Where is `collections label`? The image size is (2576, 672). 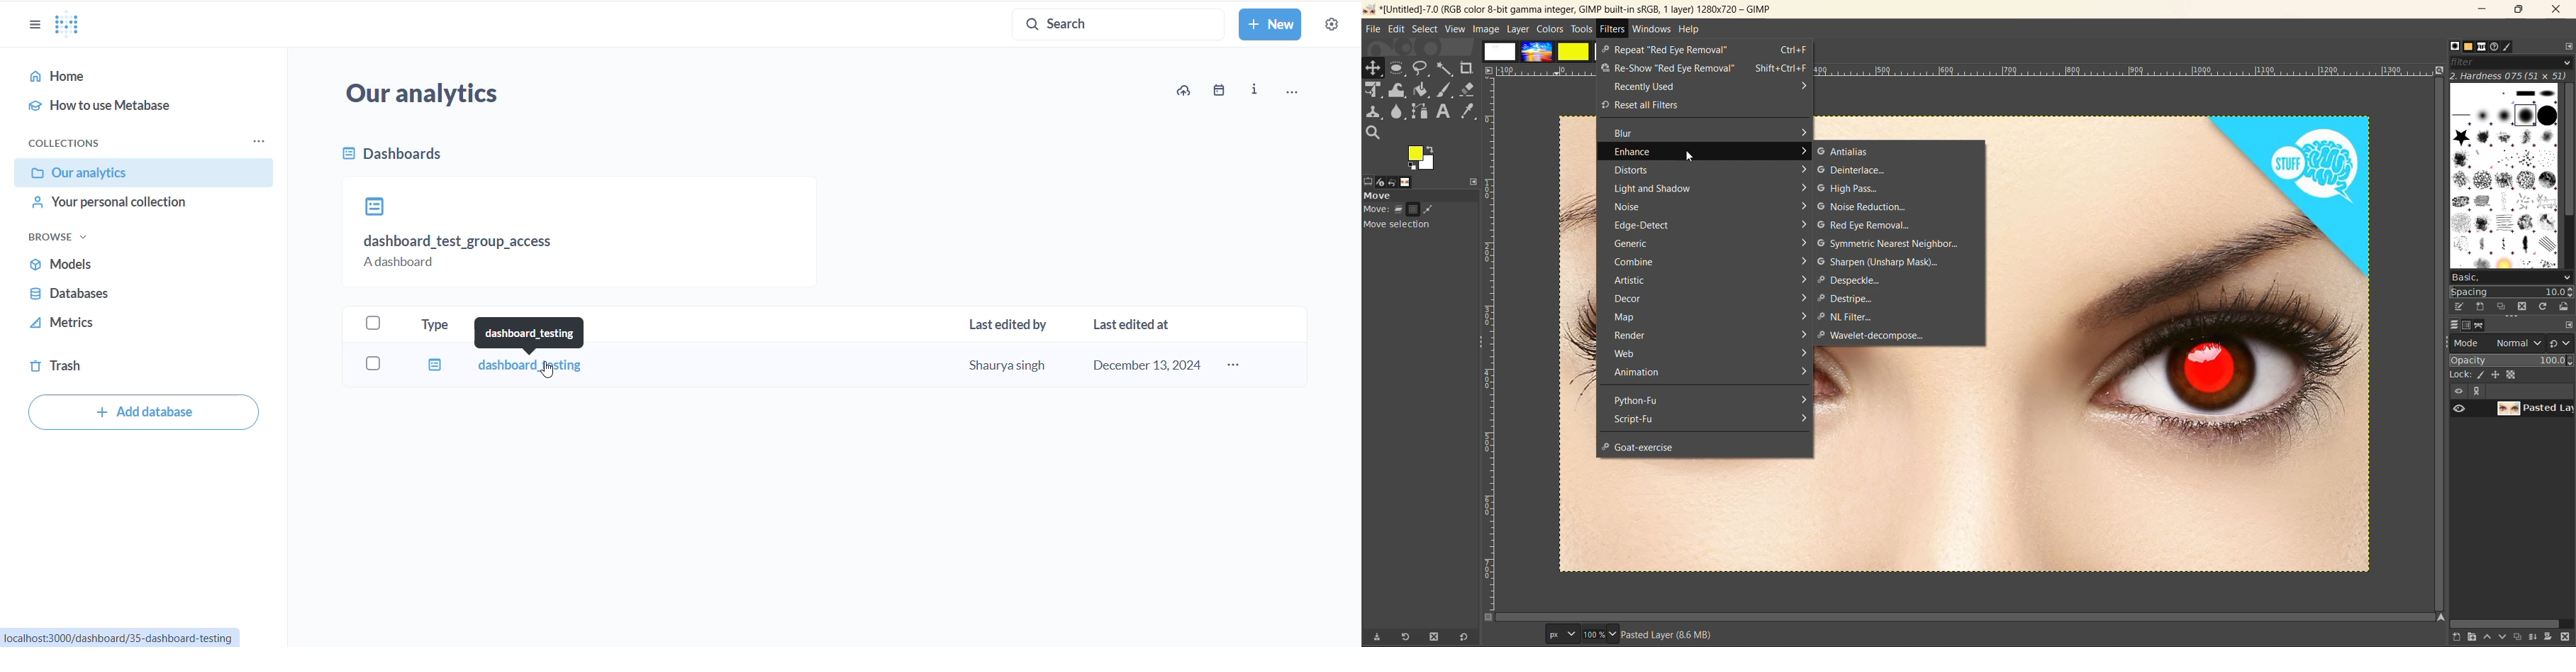 collections label is located at coordinates (87, 144).